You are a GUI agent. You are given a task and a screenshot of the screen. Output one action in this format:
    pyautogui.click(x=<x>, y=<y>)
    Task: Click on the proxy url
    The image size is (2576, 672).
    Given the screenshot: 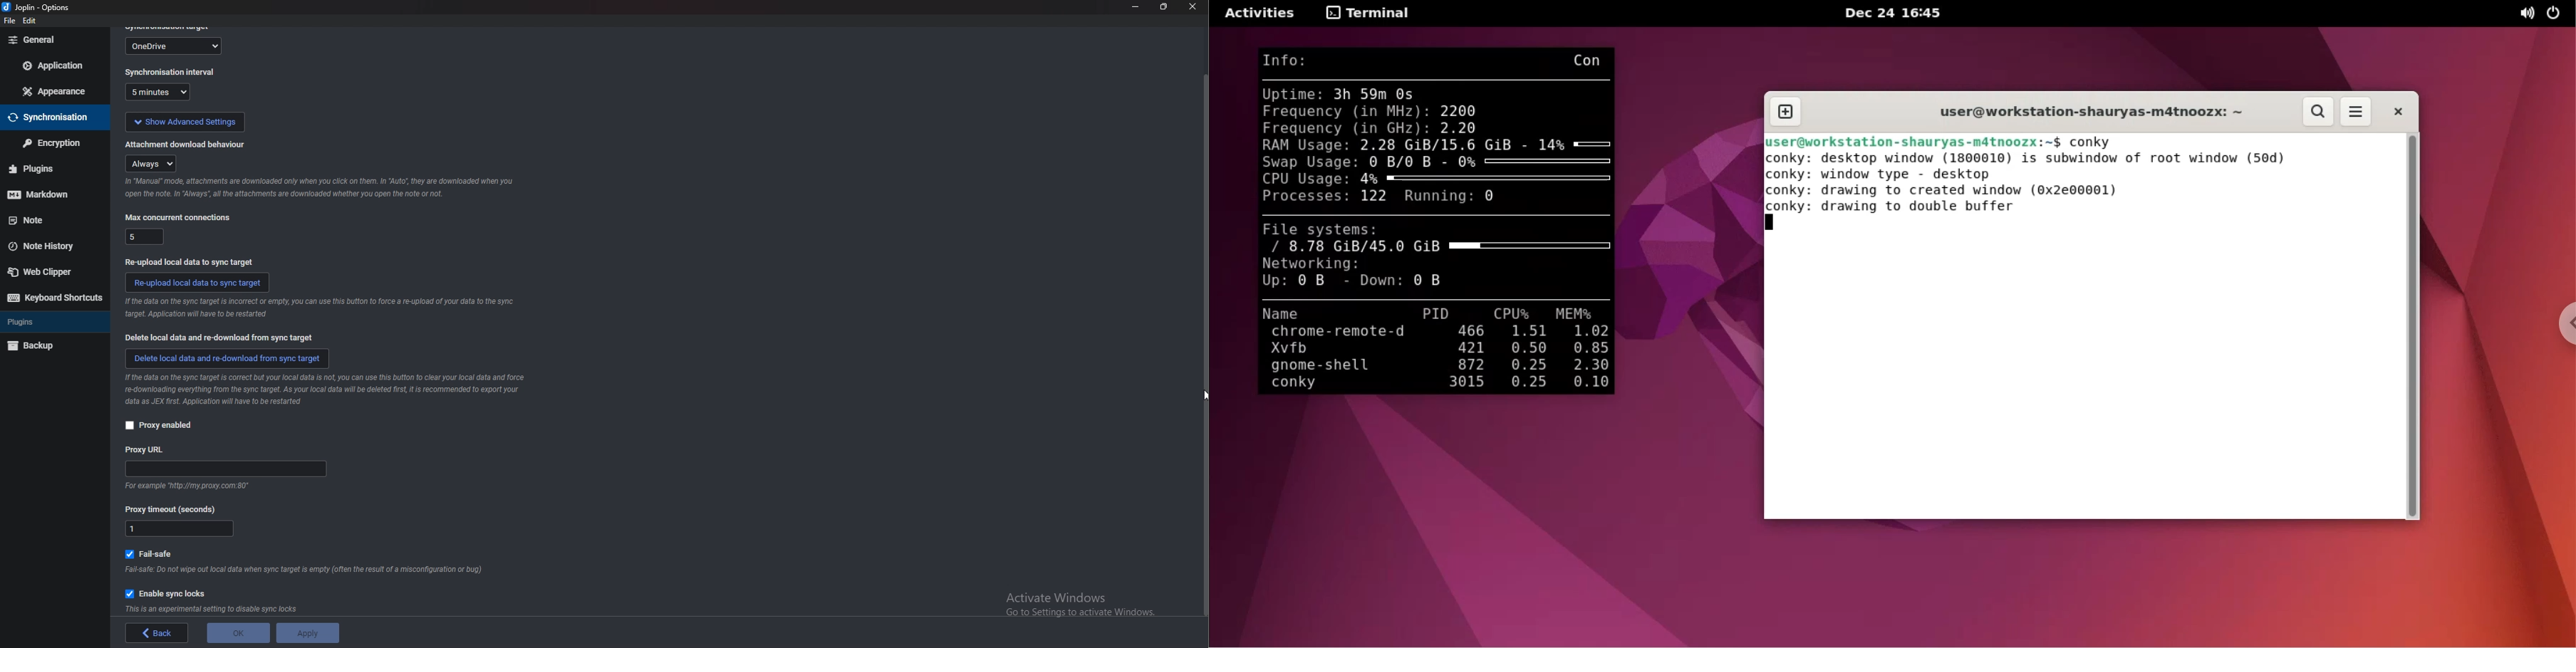 What is the action you would take?
    pyautogui.click(x=146, y=449)
    